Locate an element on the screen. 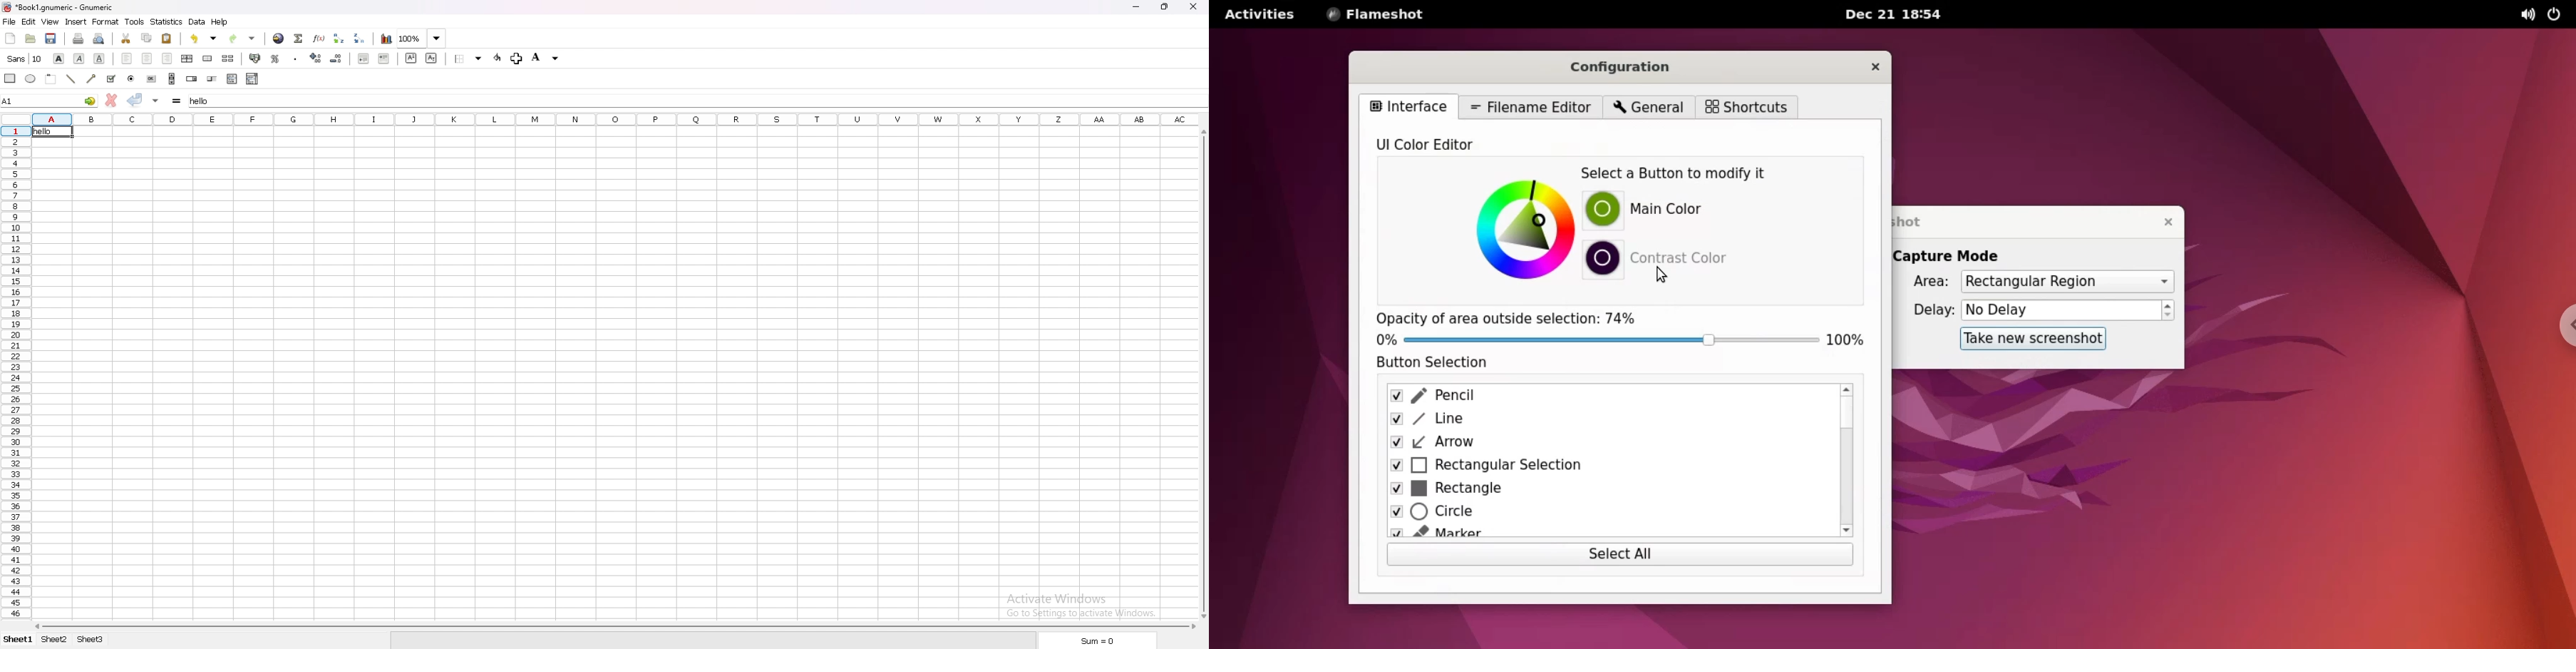  format is located at coordinates (106, 21).